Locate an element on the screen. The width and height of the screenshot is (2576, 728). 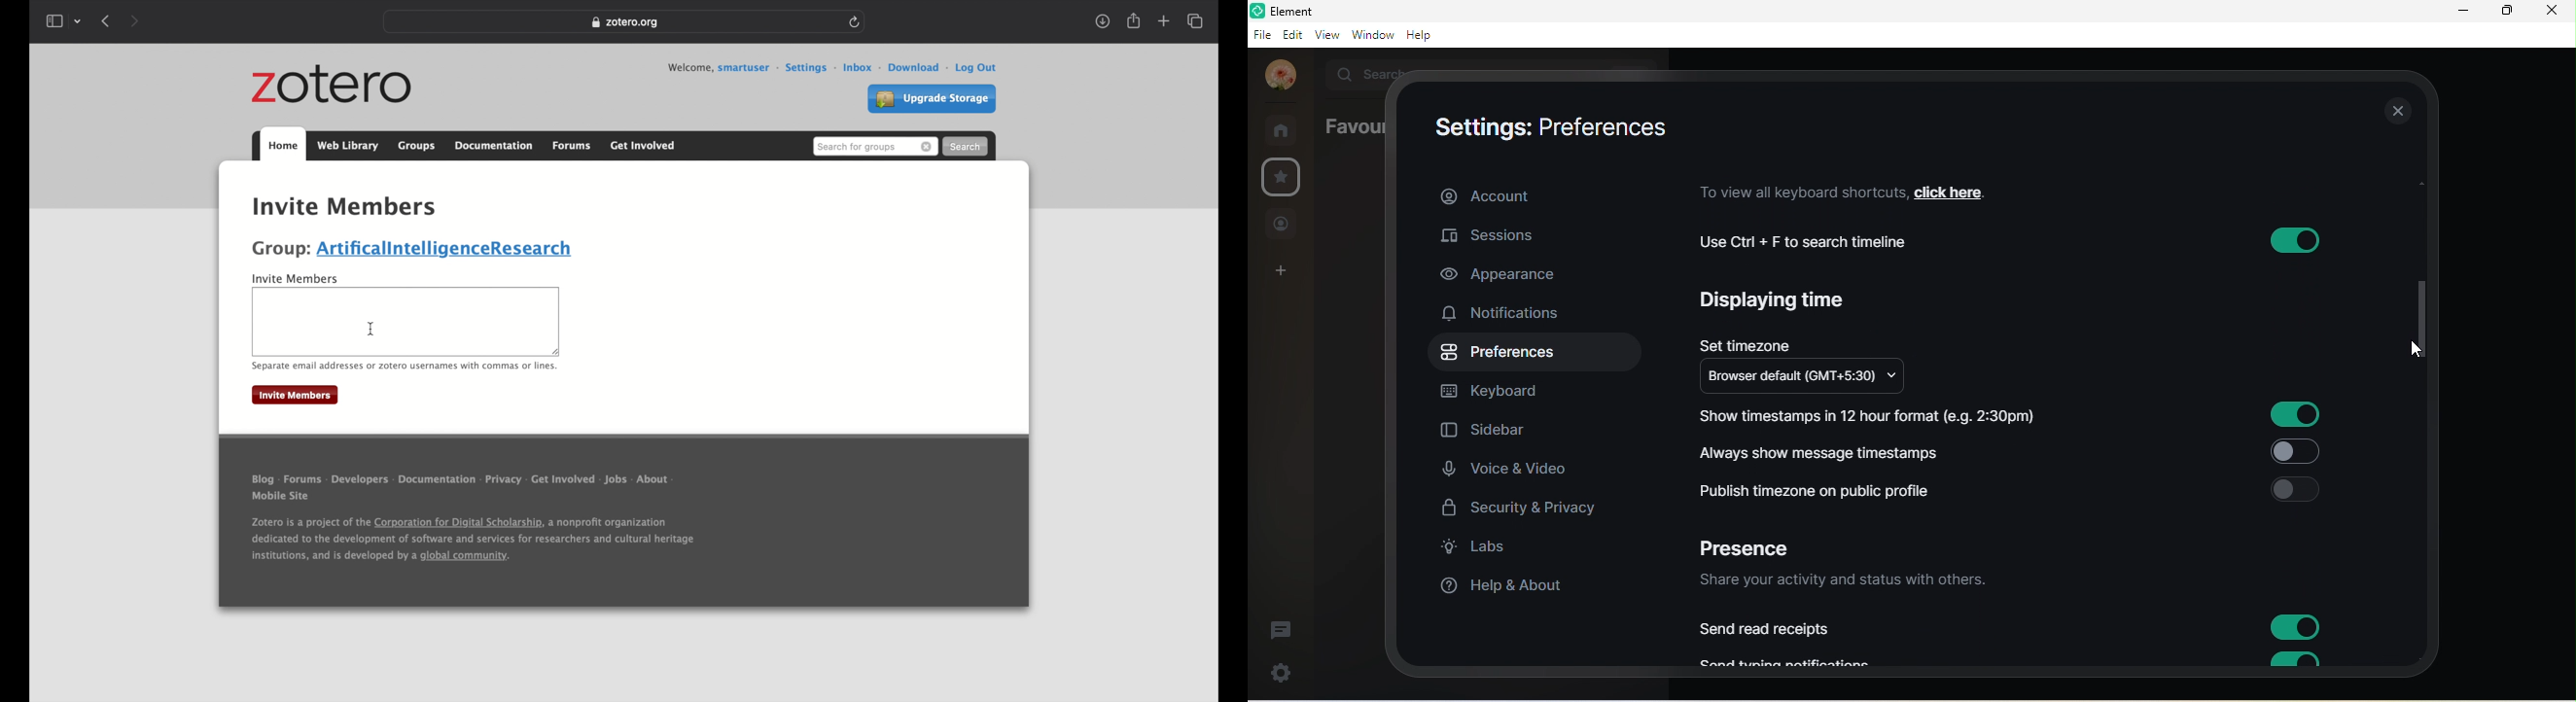
account is located at coordinates (1538, 193).